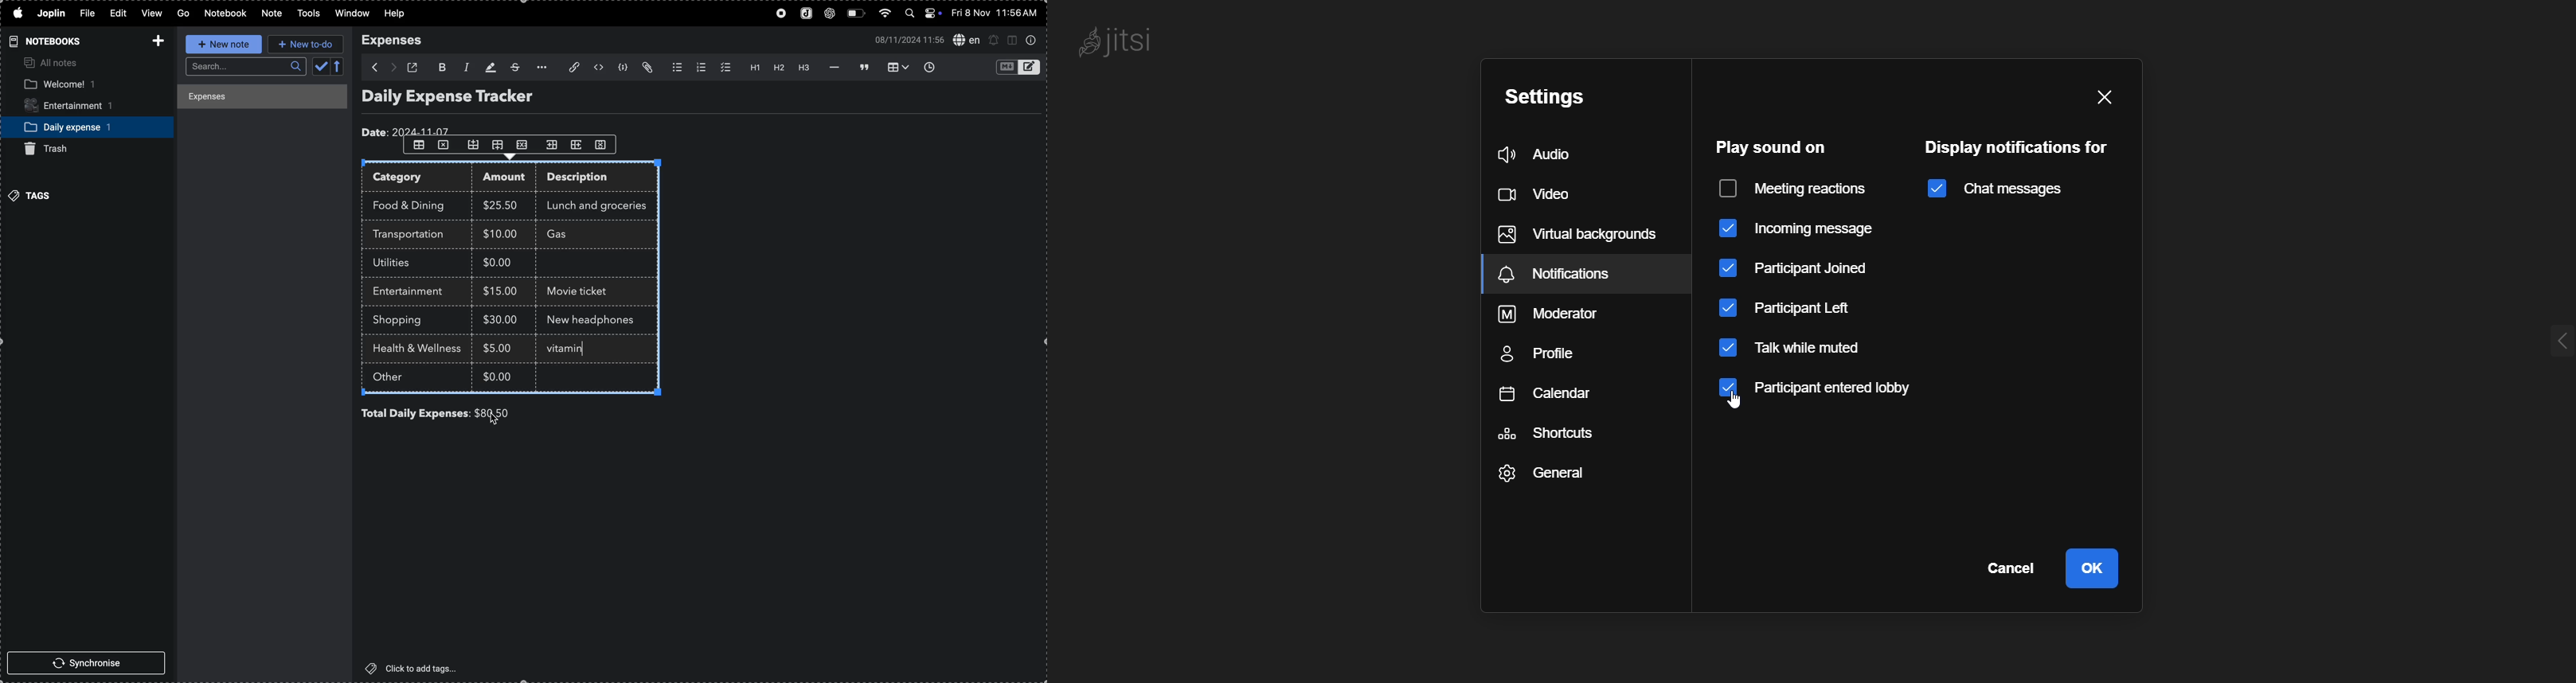 This screenshot has height=700, width=2576. Describe the element at coordinates (862, 67) in the screenshot. I see `blockquote` at that location.